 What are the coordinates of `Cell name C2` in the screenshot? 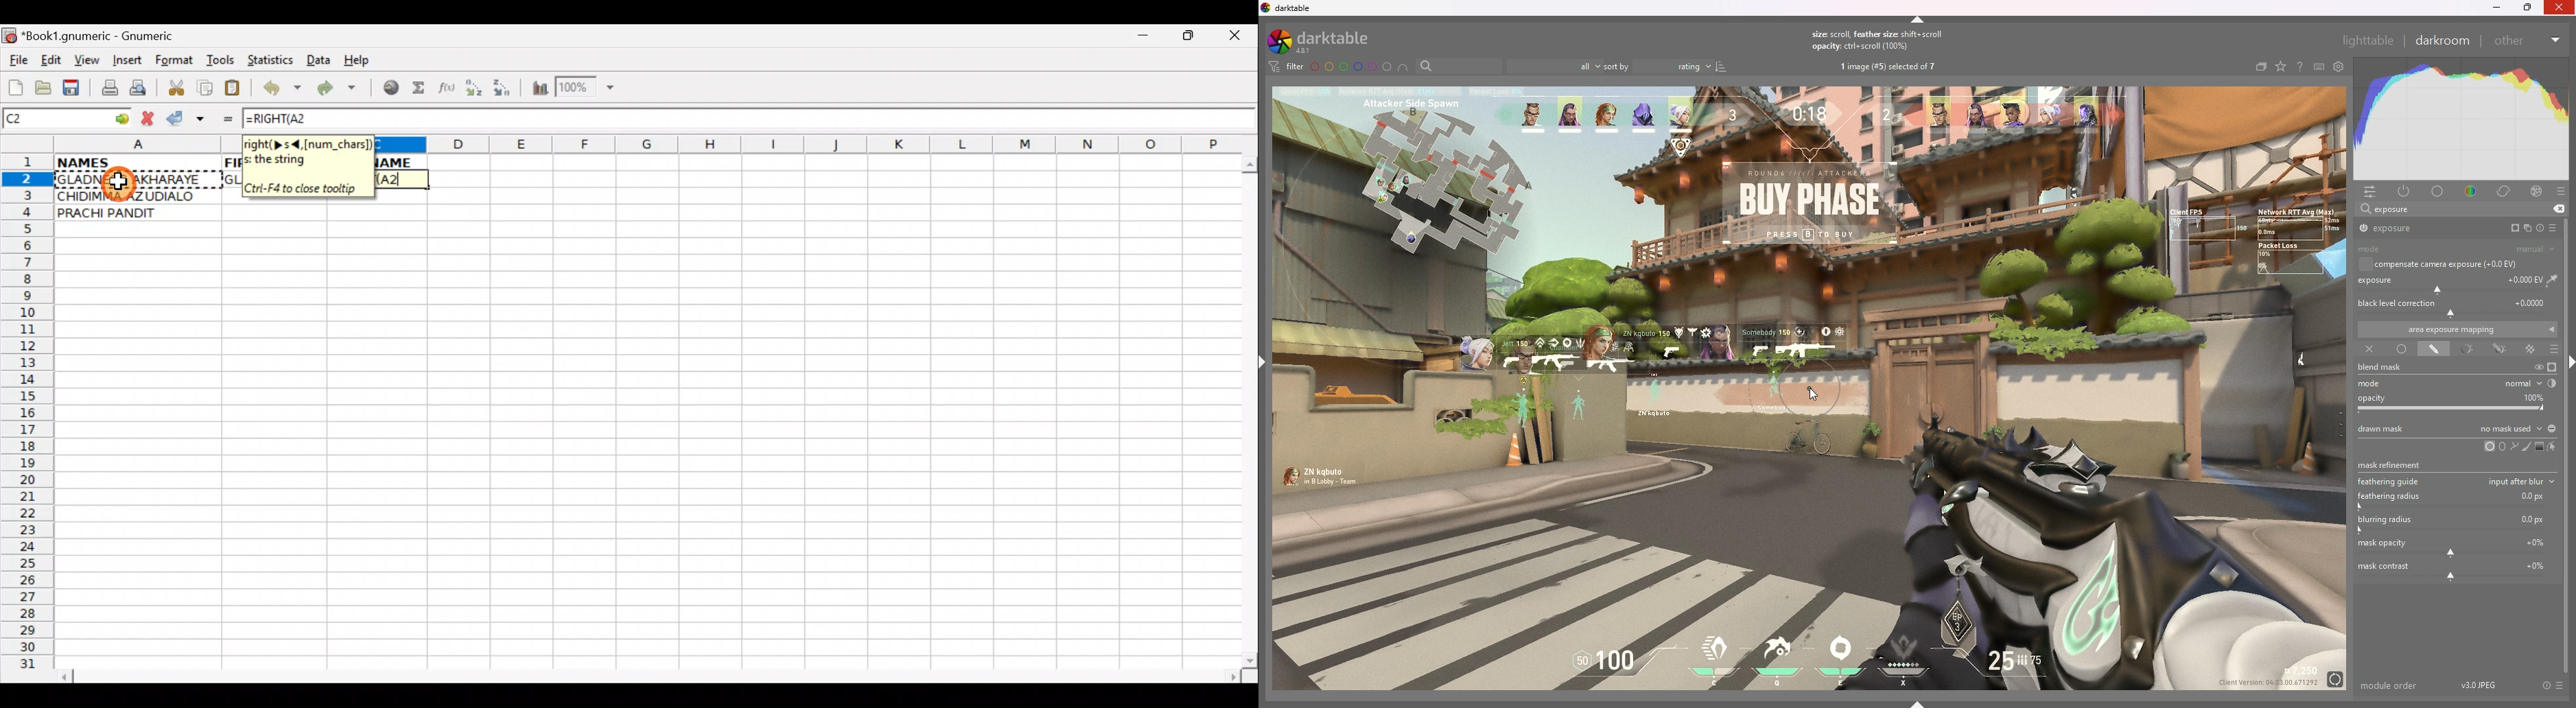 It's located at (52, 119).